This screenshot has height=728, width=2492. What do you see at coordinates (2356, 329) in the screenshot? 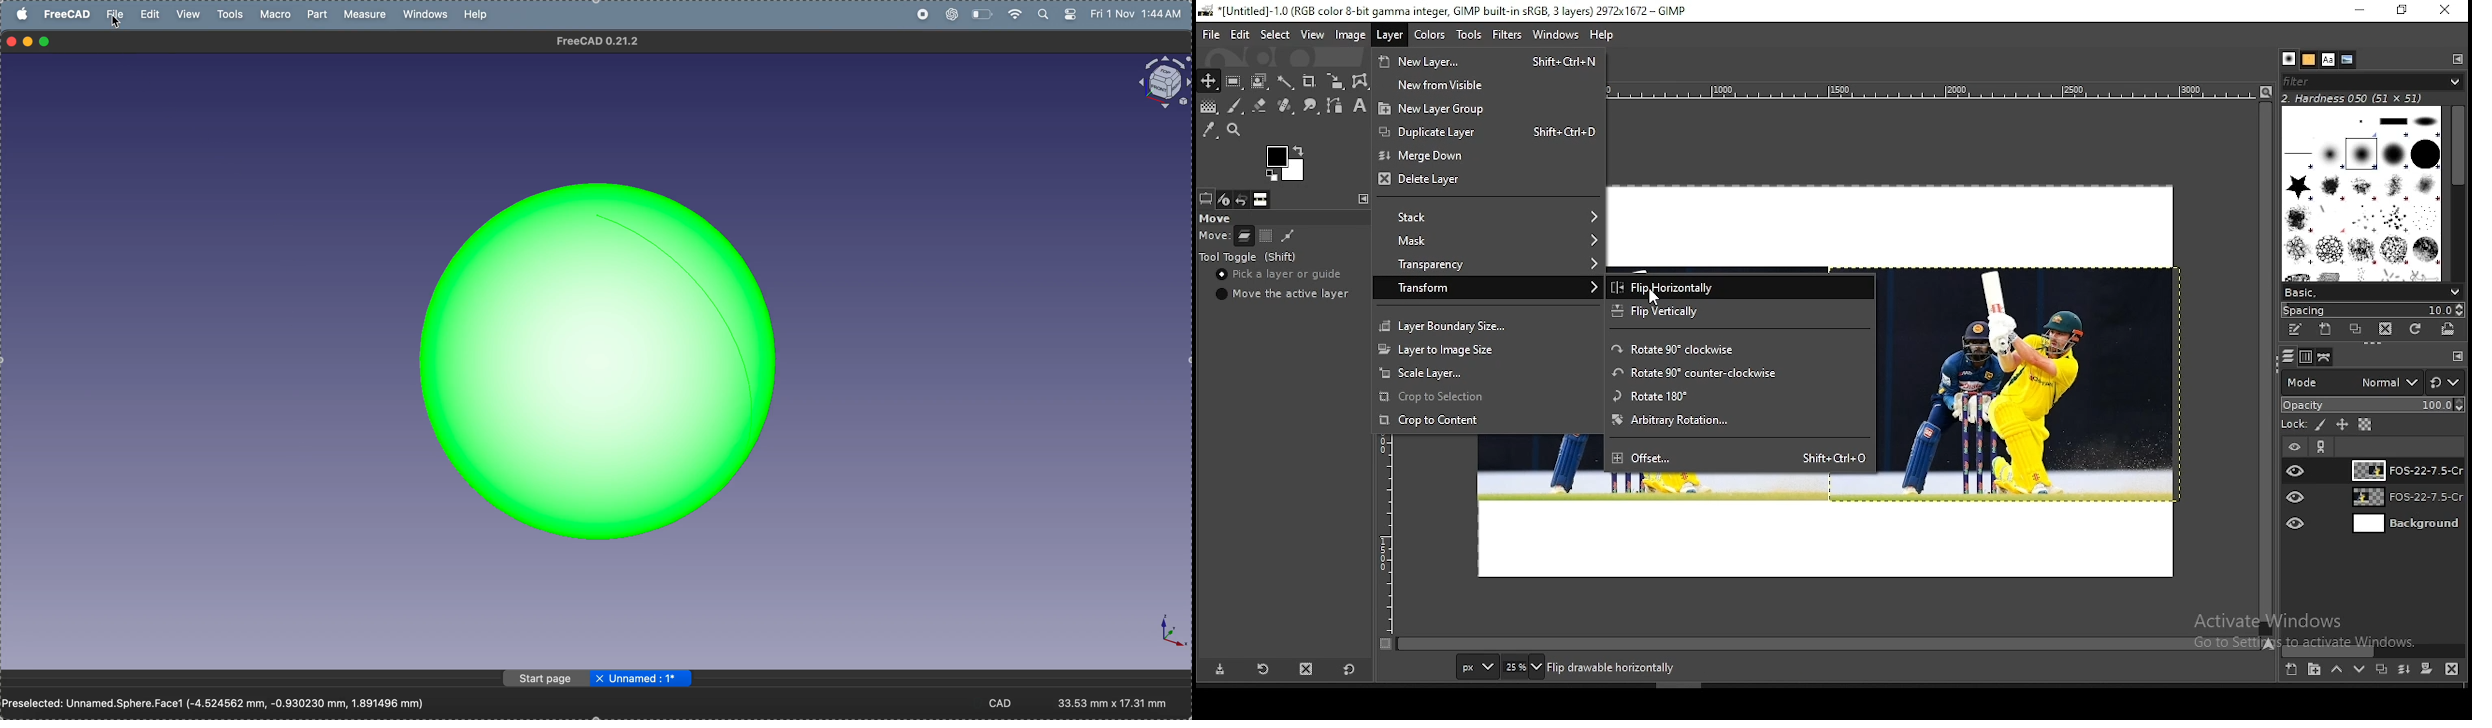
I see `duplicate brush` at bounding box center [2356, 329].